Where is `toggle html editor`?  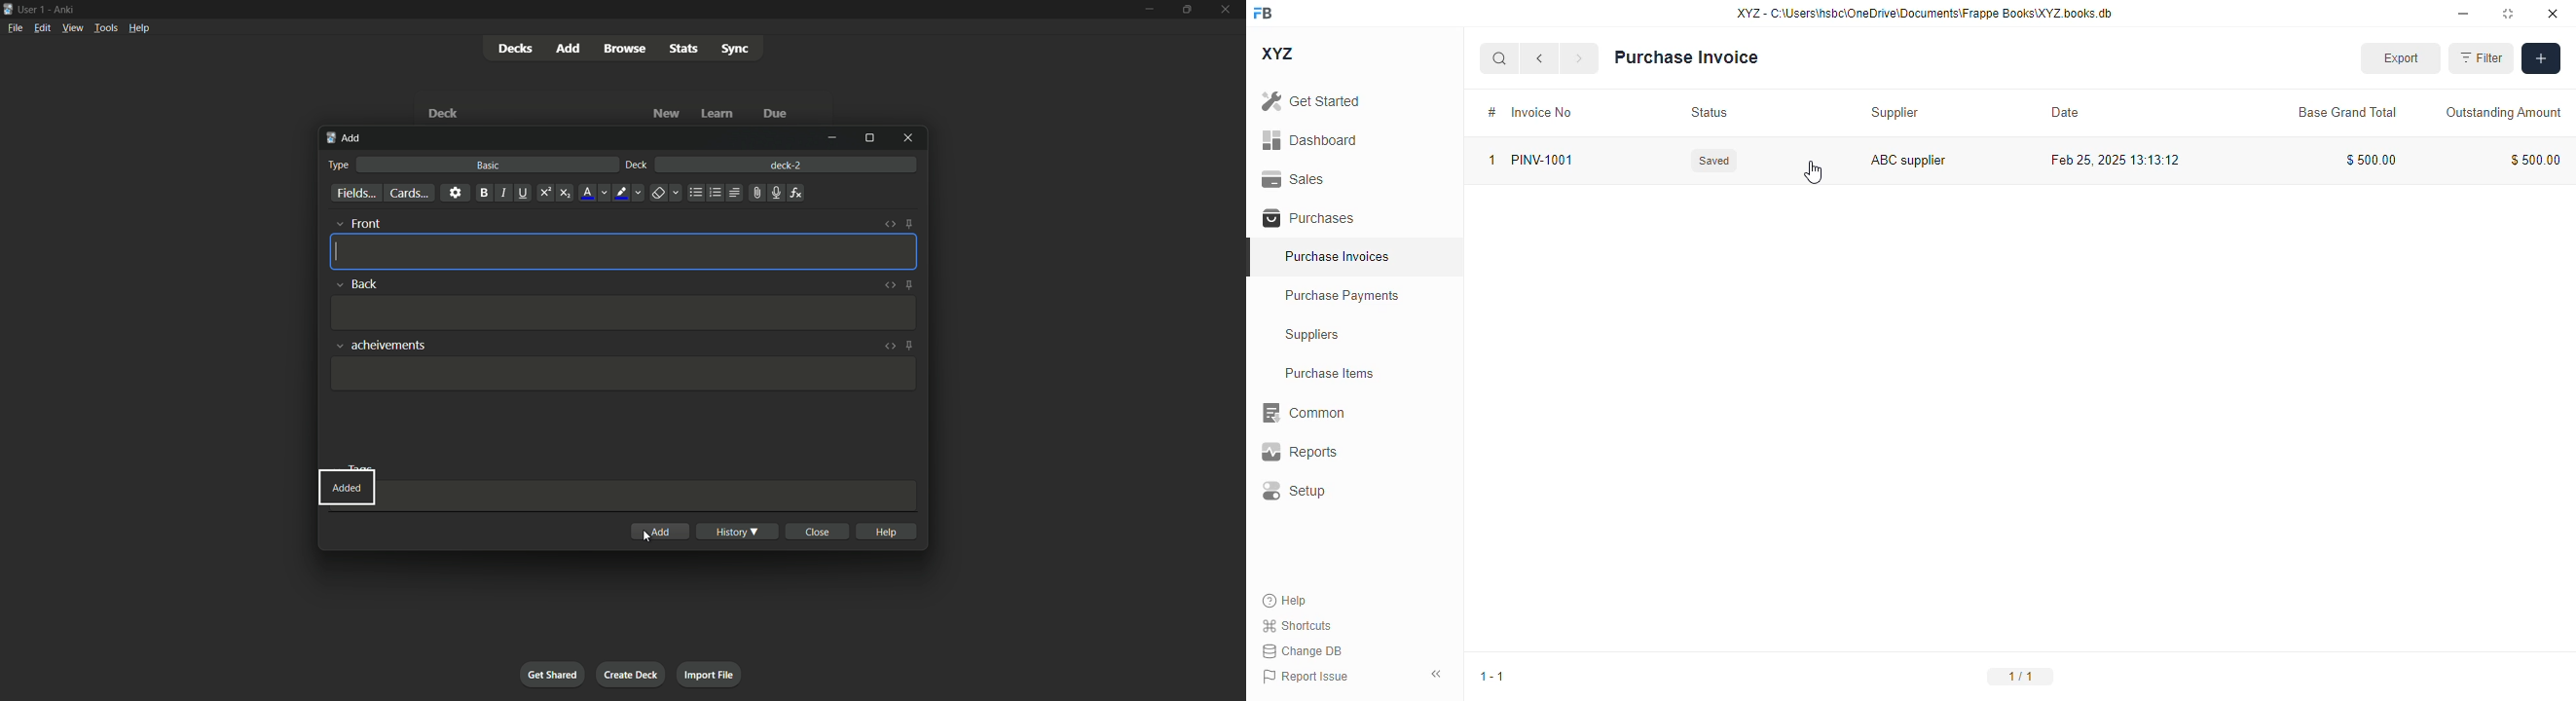 toggle html editor is located at coordinates (888, 285).